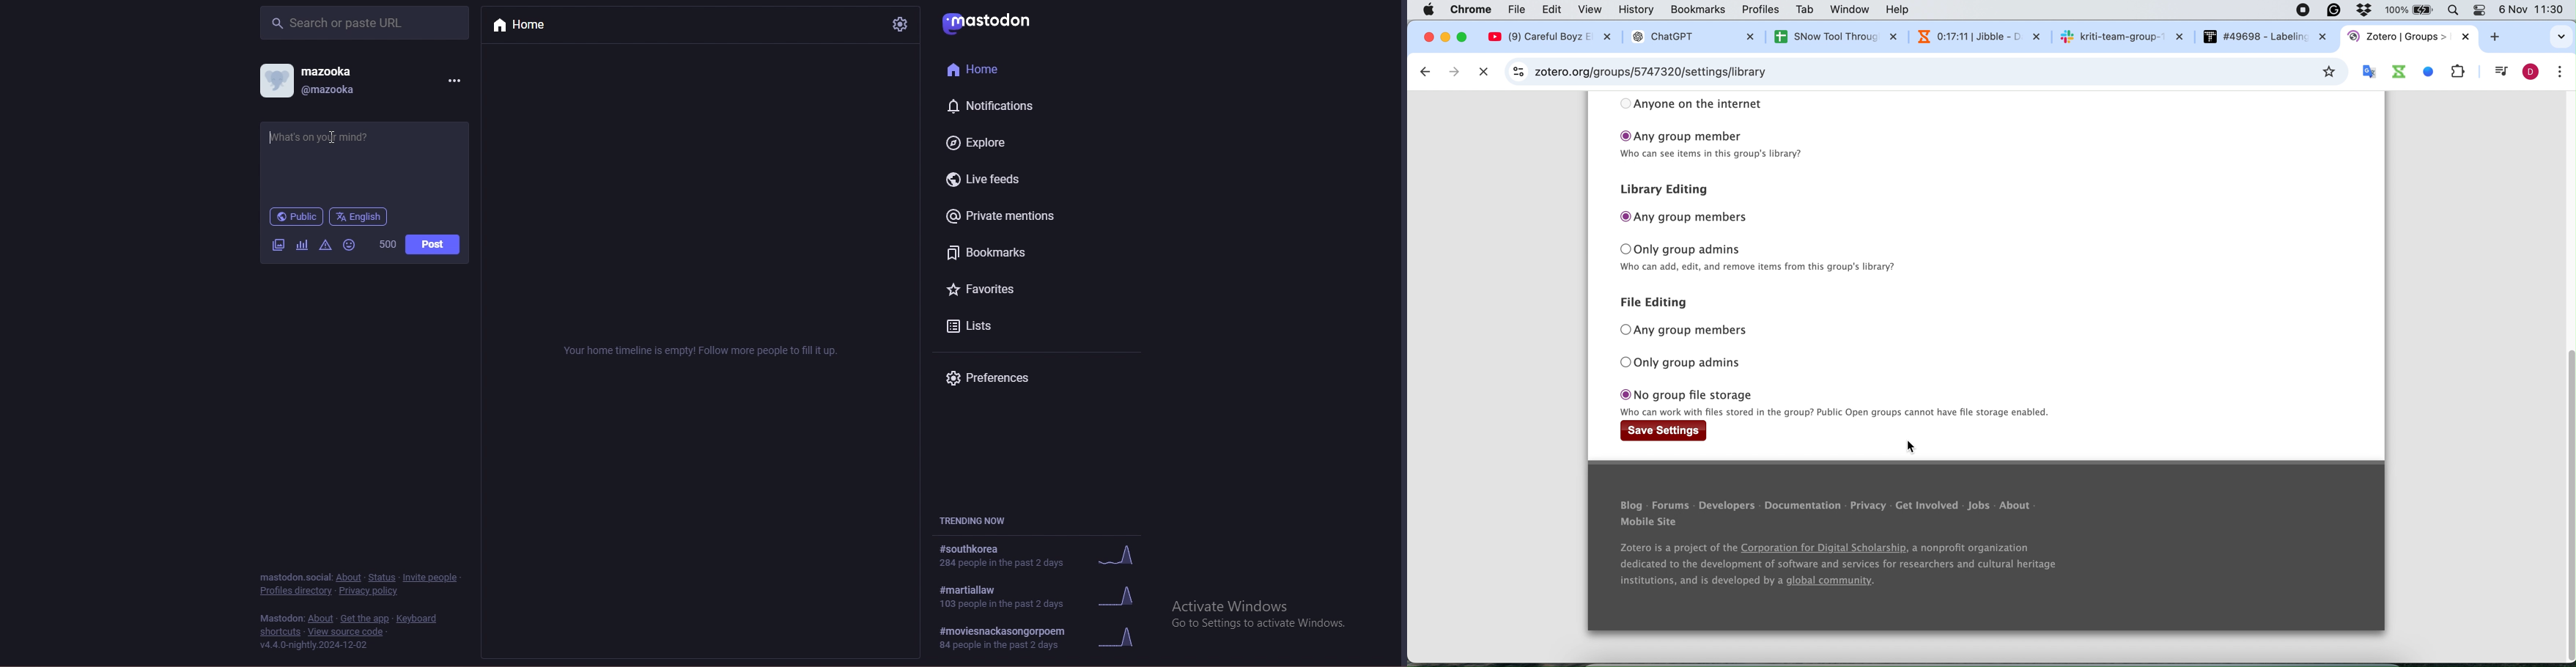 This screenshot has height=672, width=2576. I want to click on heat add the, so click(364, 619).